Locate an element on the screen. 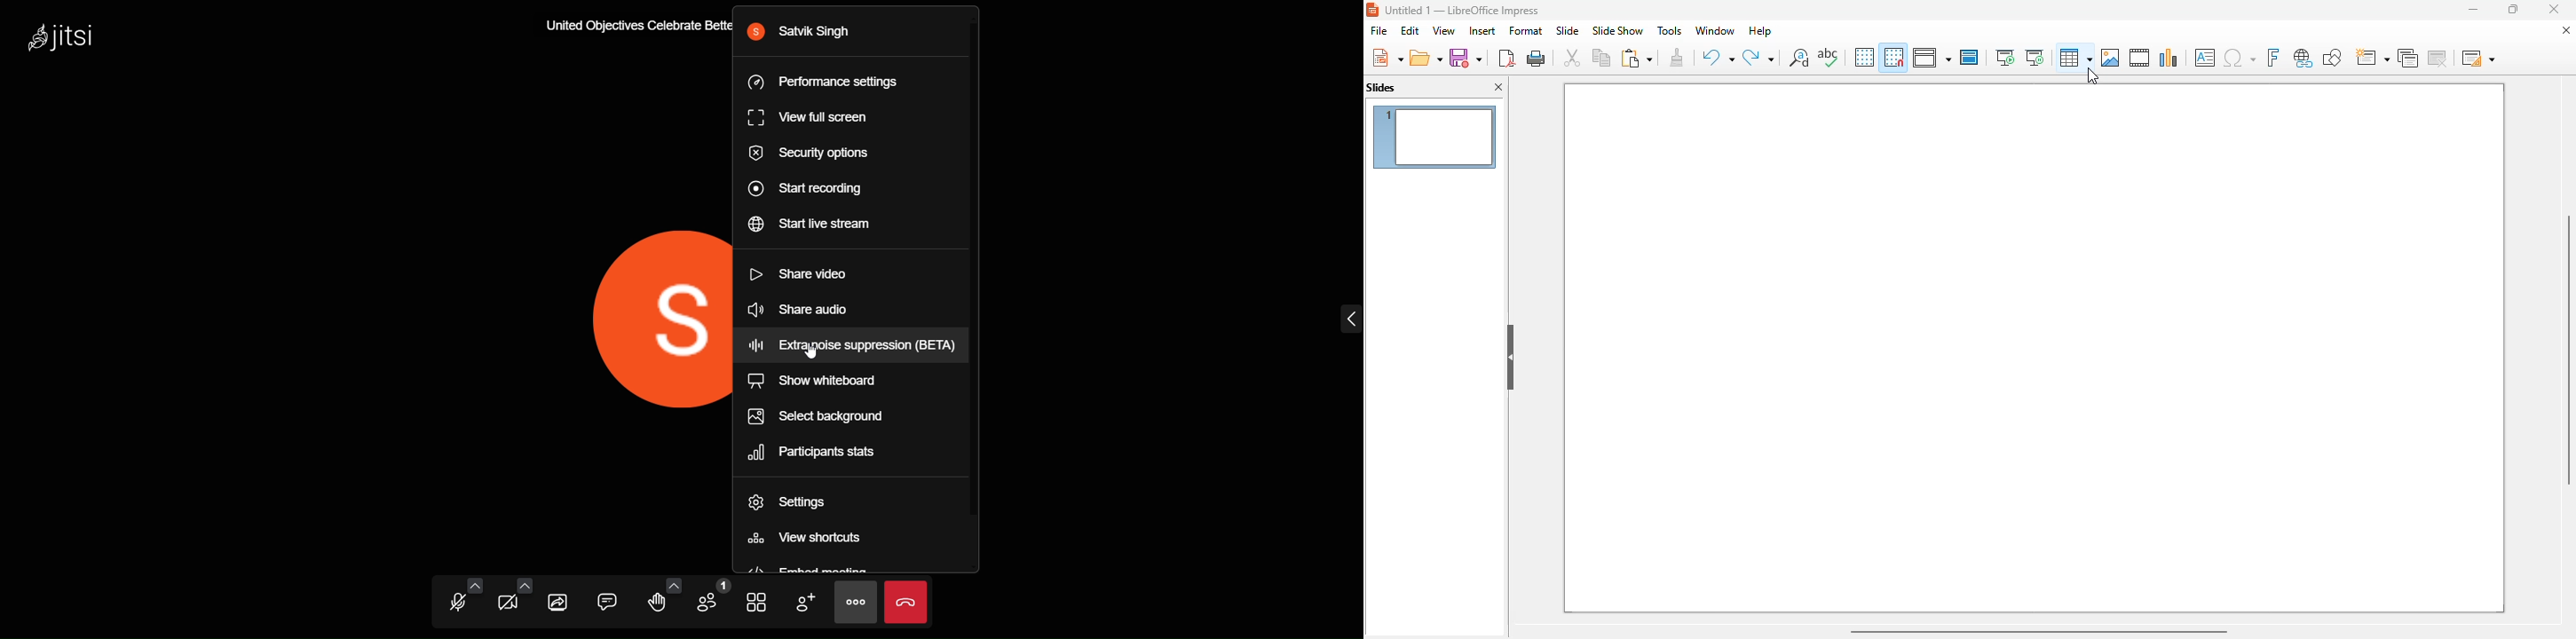 Image resolution: width=2576 pixels, height=644 pixels. show draw functions is located at coordinates (2334, 57).